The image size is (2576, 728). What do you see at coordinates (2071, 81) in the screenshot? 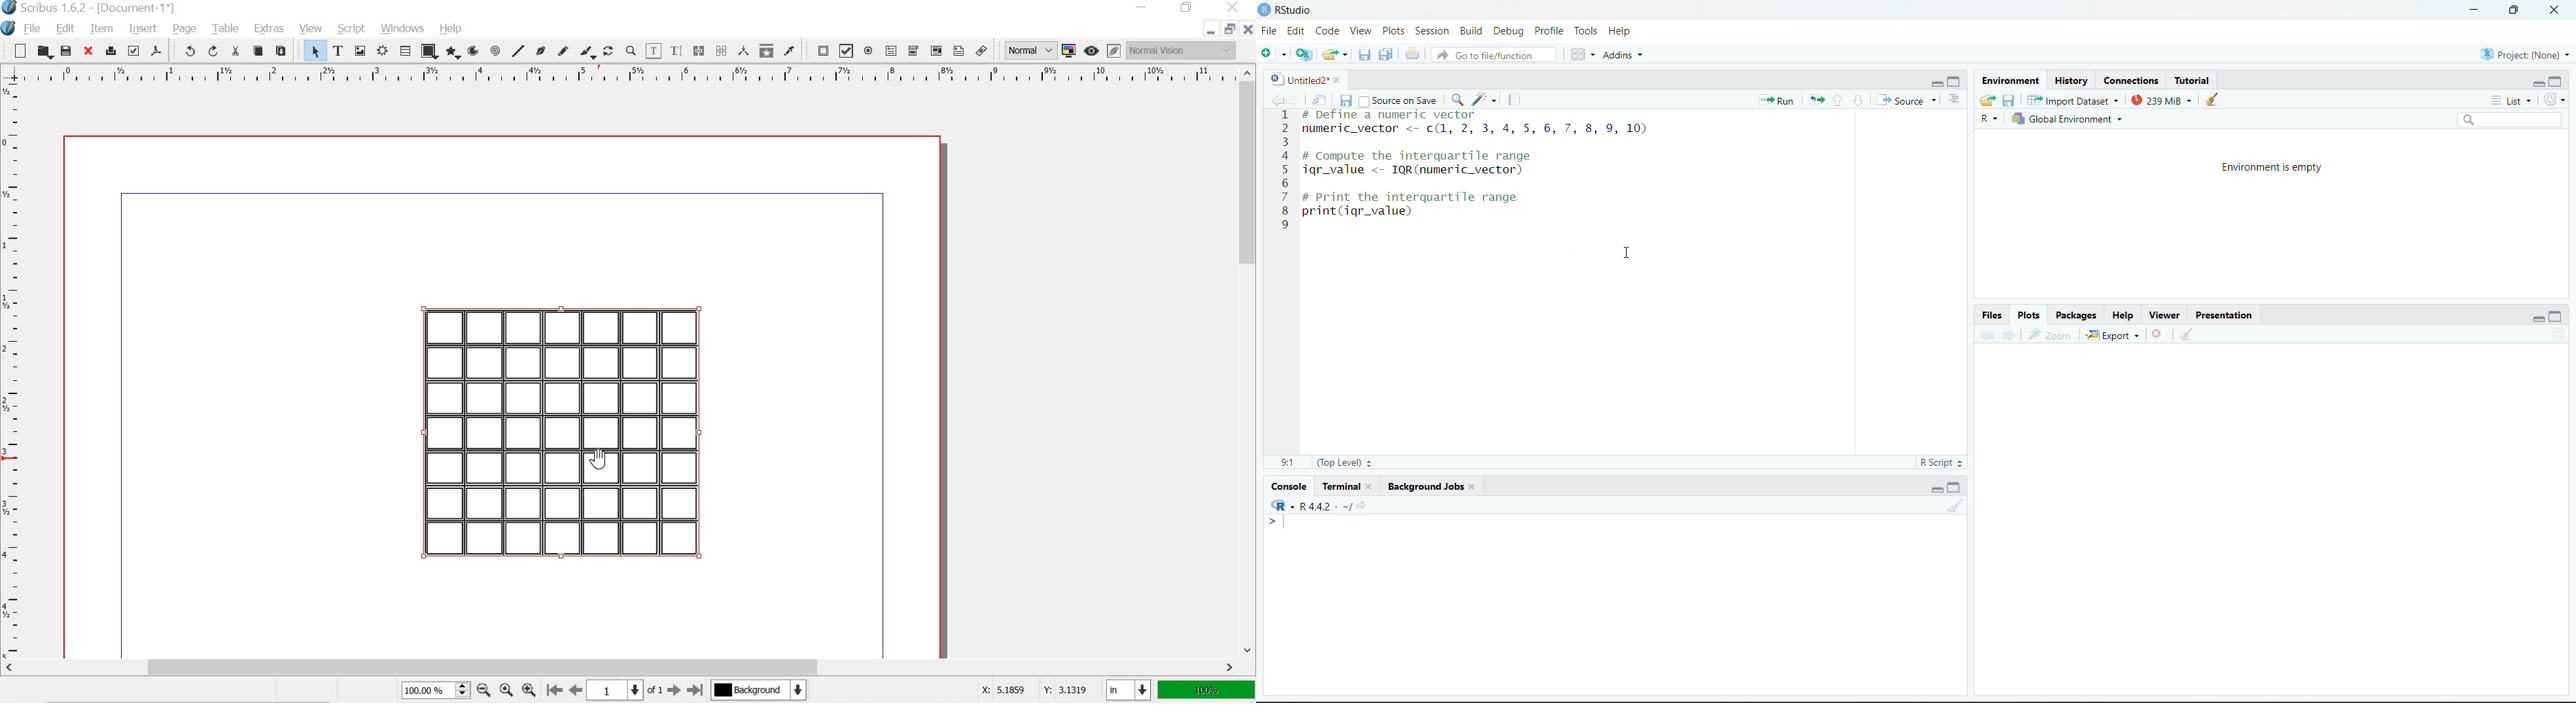
I see `History` at bounding box center [2071, 81].